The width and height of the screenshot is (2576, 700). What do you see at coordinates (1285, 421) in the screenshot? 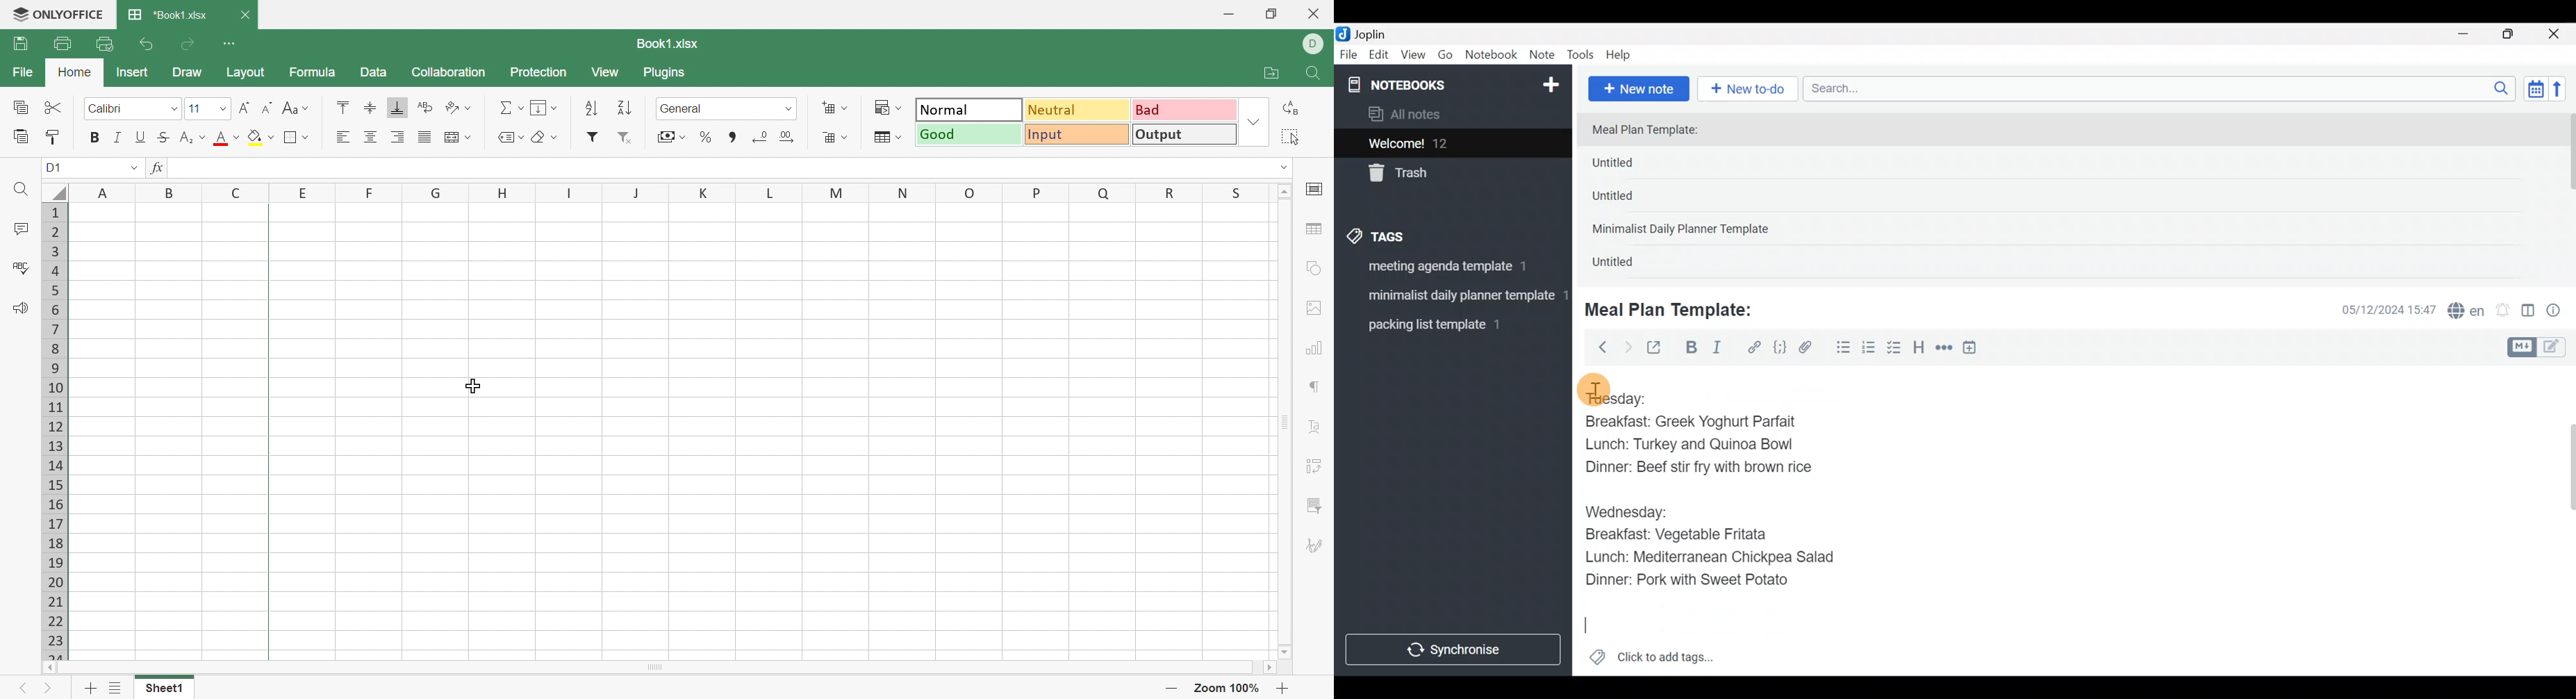
I see `Scroll Bar` at bounding box center [1285, 421].